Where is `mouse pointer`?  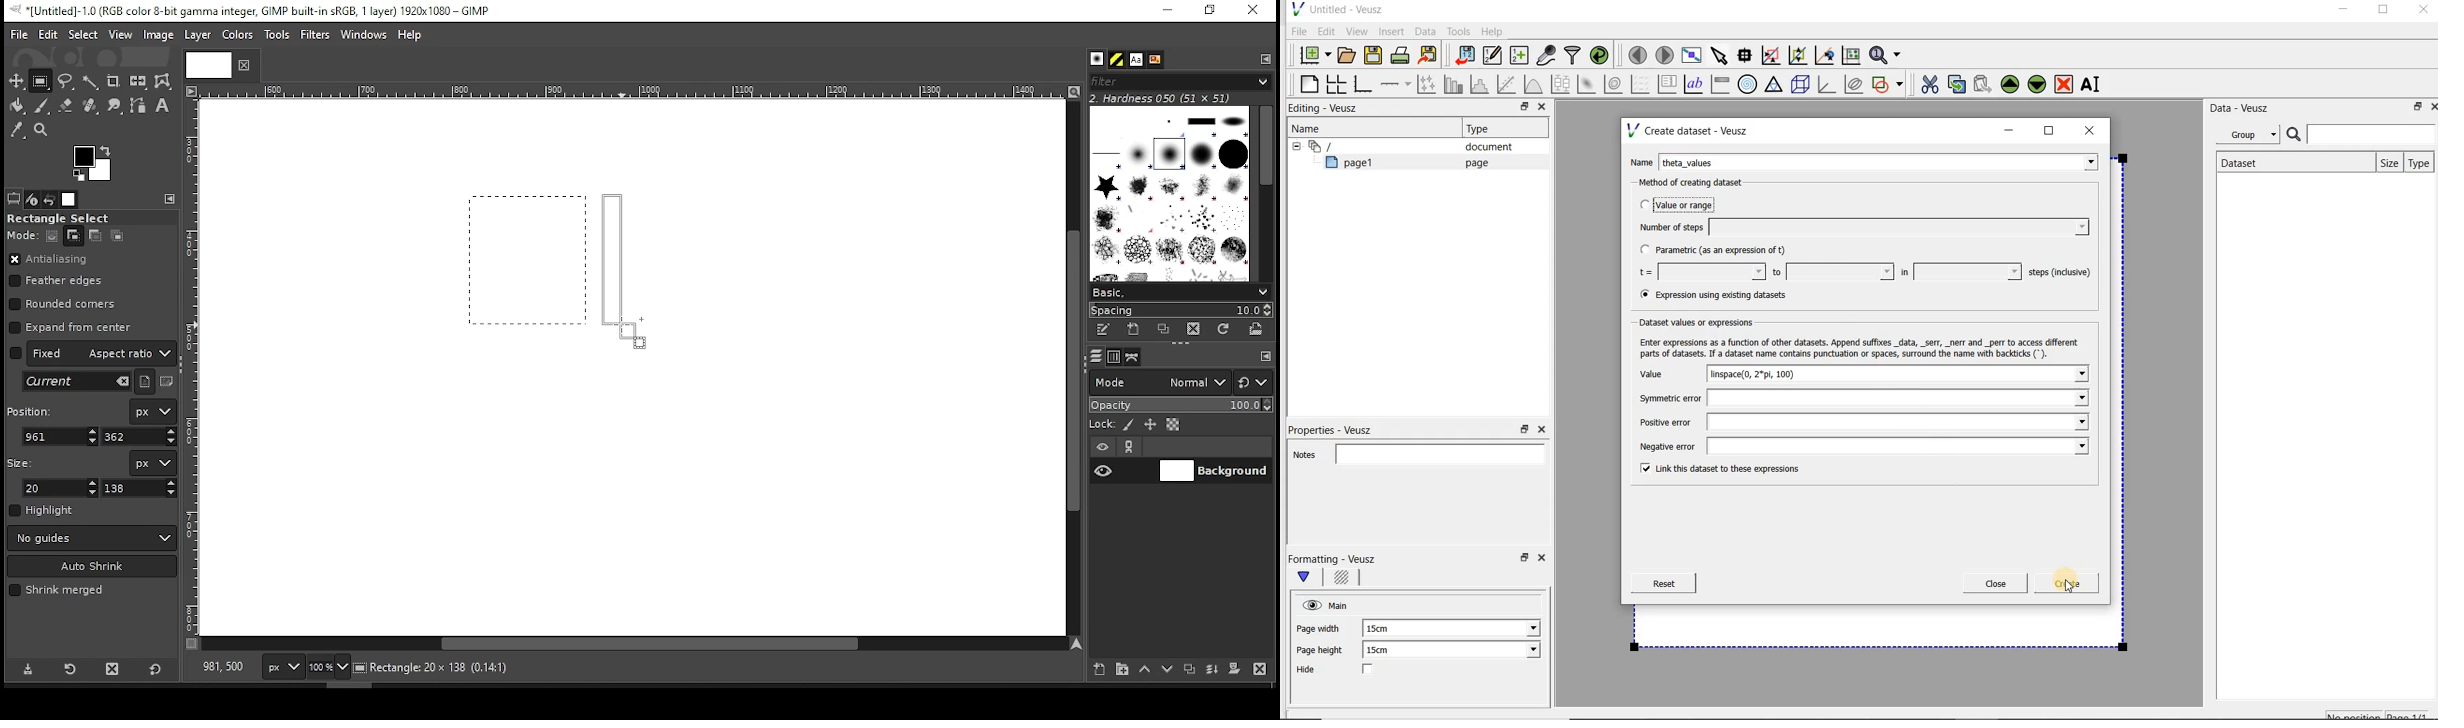 mouse pointer is located at coordinates (630, 333).